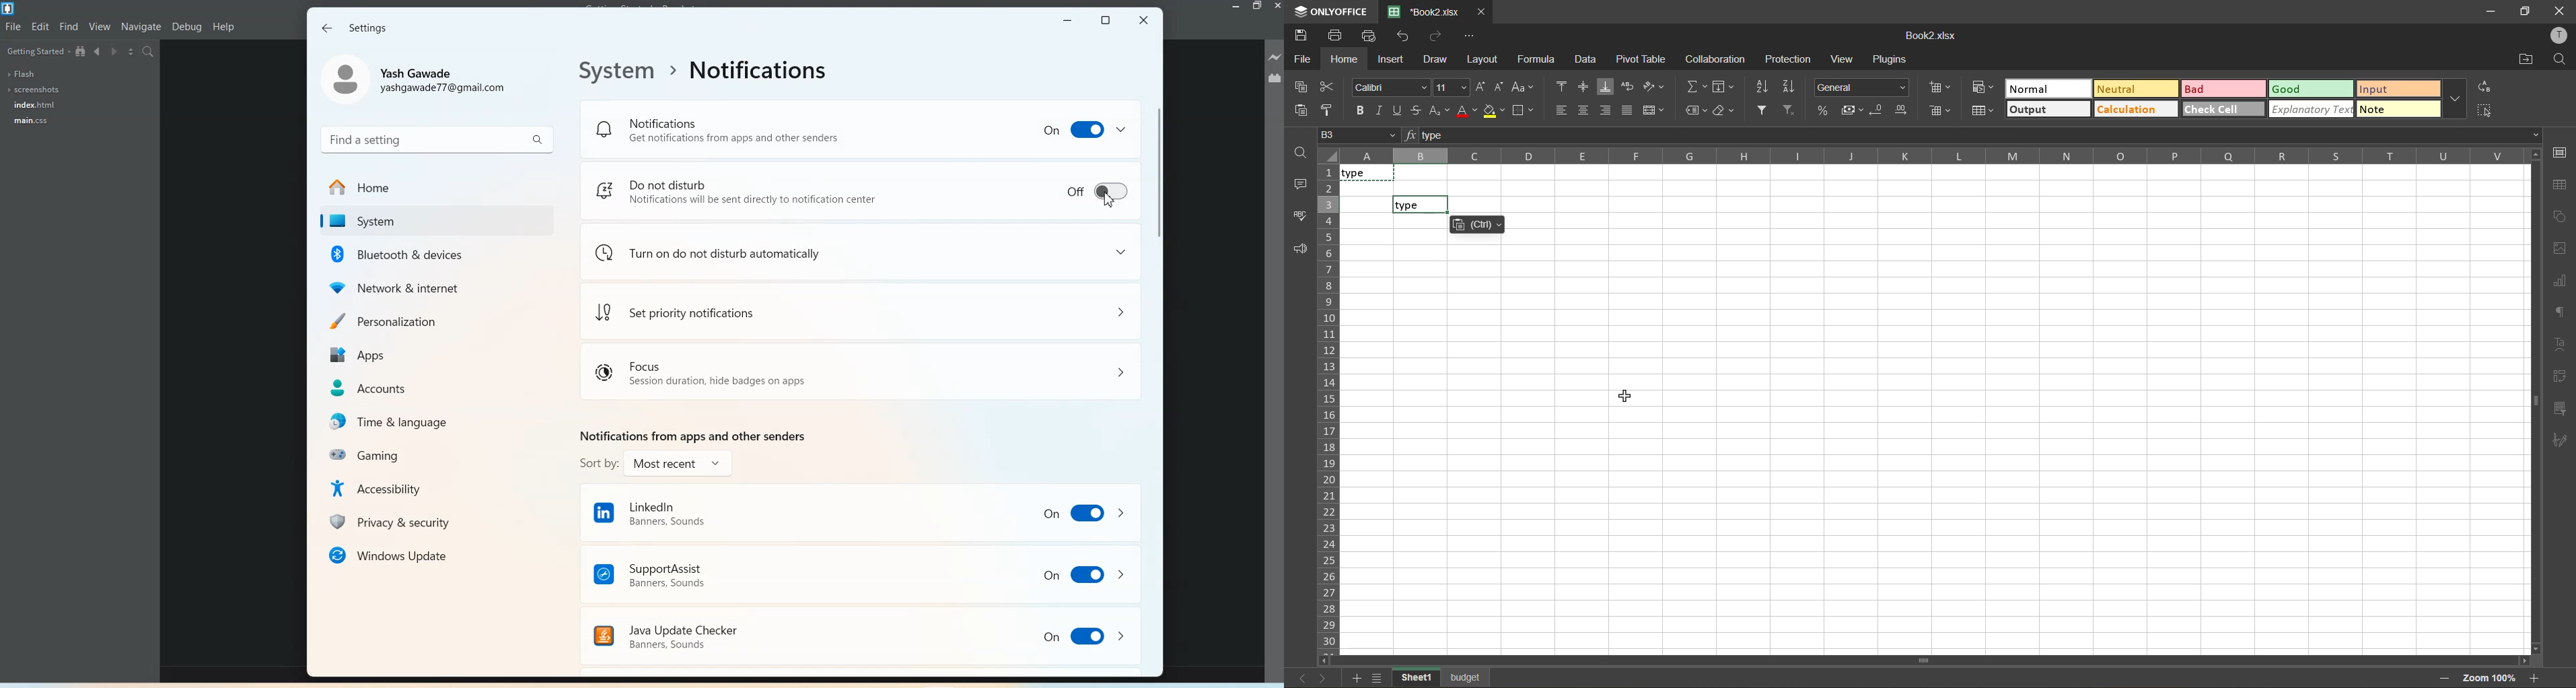  I want to click on Privacy & Security, so click(432, 521).